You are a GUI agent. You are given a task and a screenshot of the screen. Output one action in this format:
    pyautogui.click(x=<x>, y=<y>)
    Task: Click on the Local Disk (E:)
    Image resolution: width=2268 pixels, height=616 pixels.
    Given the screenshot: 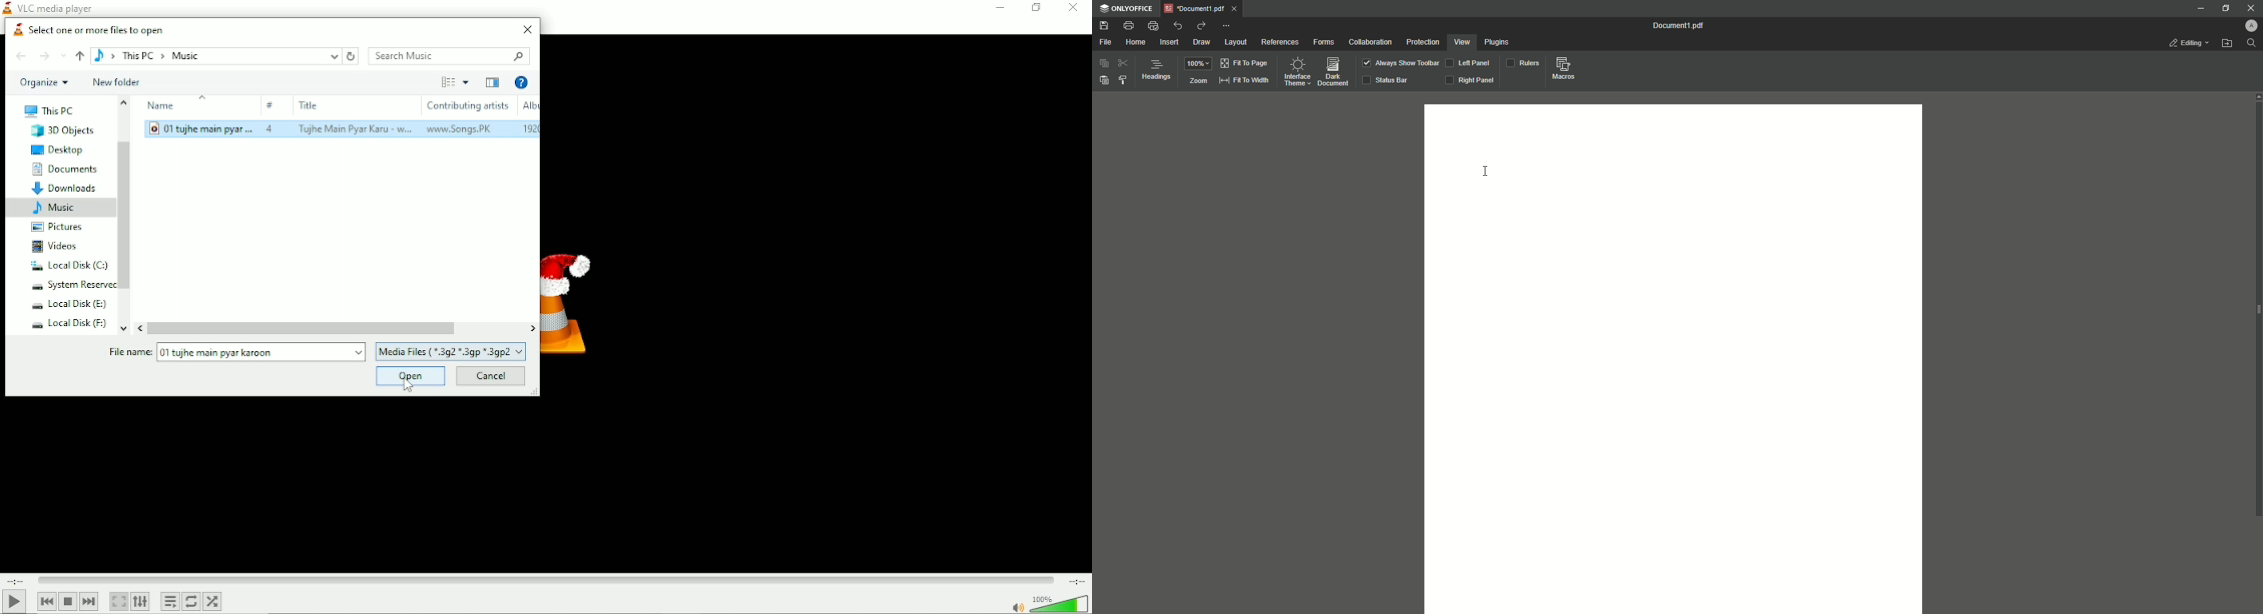 What is the action you would take?
    pyautogui.click(x=66, y=305)
    